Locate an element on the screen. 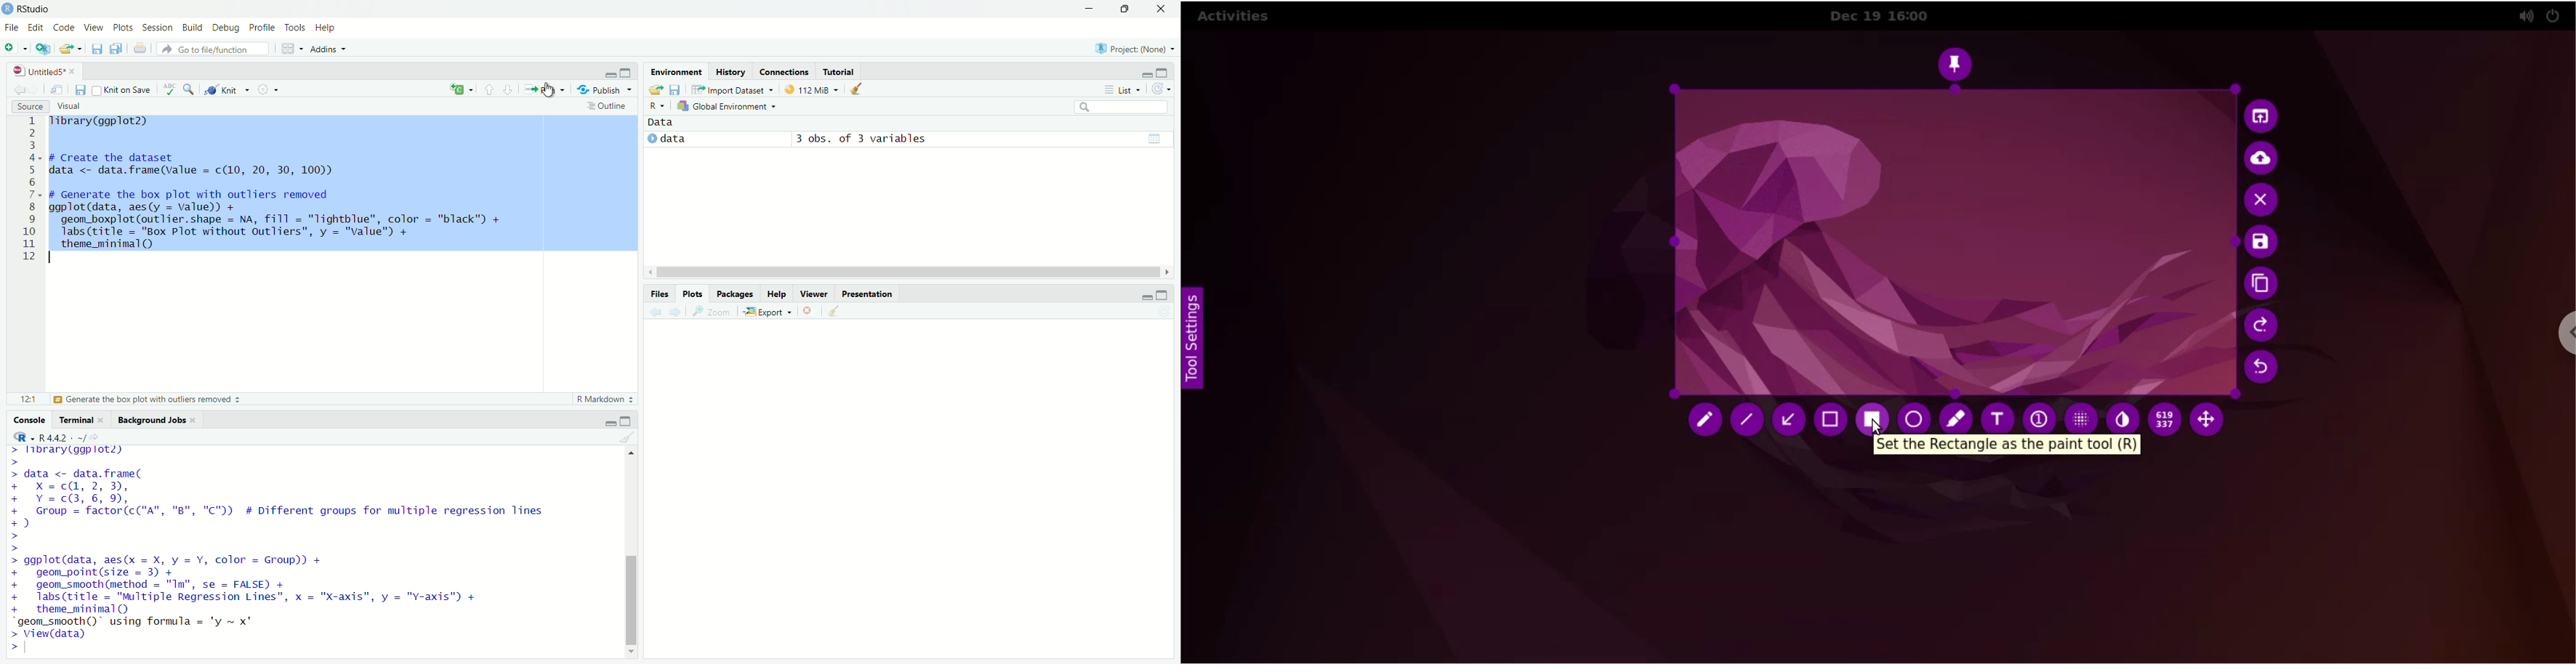 This screenshot has width=2576, height=672. i Export ~ is located at coordinates (770, 310).